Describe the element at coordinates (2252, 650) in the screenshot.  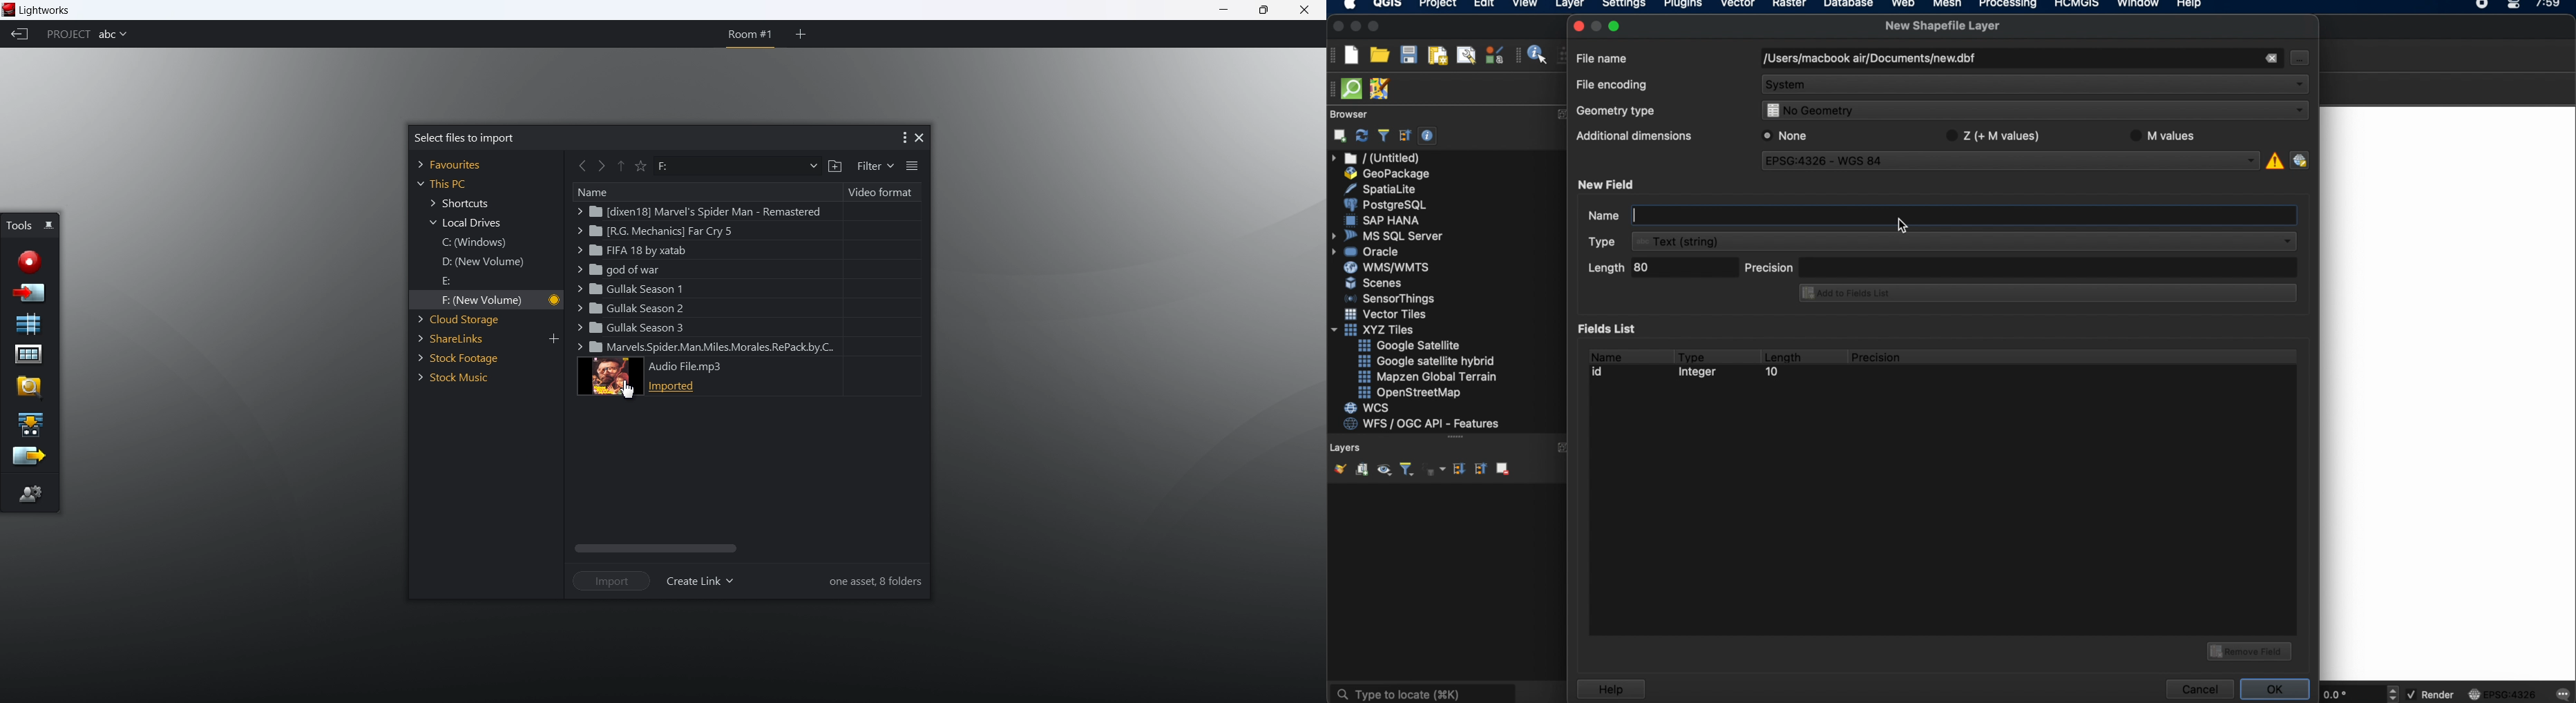
I see `remove field` at that location.